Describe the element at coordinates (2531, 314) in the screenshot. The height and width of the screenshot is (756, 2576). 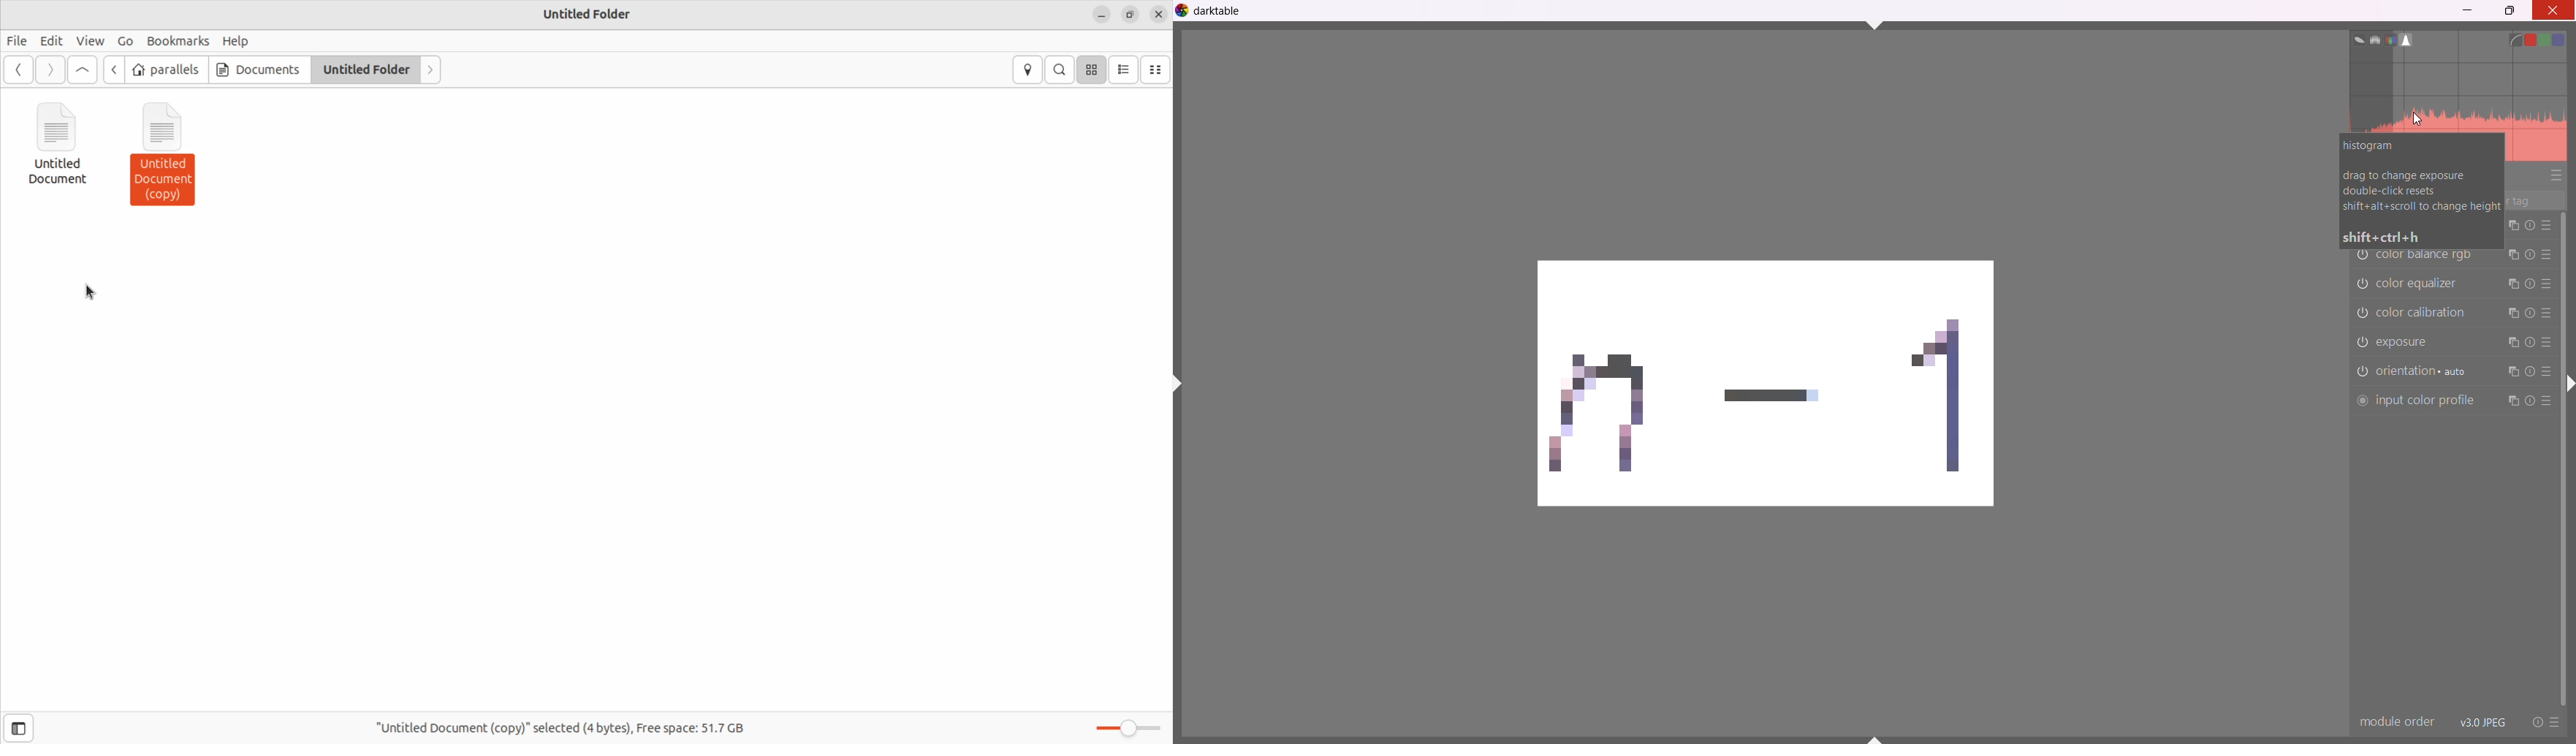
I see `reset parameters` at that location.